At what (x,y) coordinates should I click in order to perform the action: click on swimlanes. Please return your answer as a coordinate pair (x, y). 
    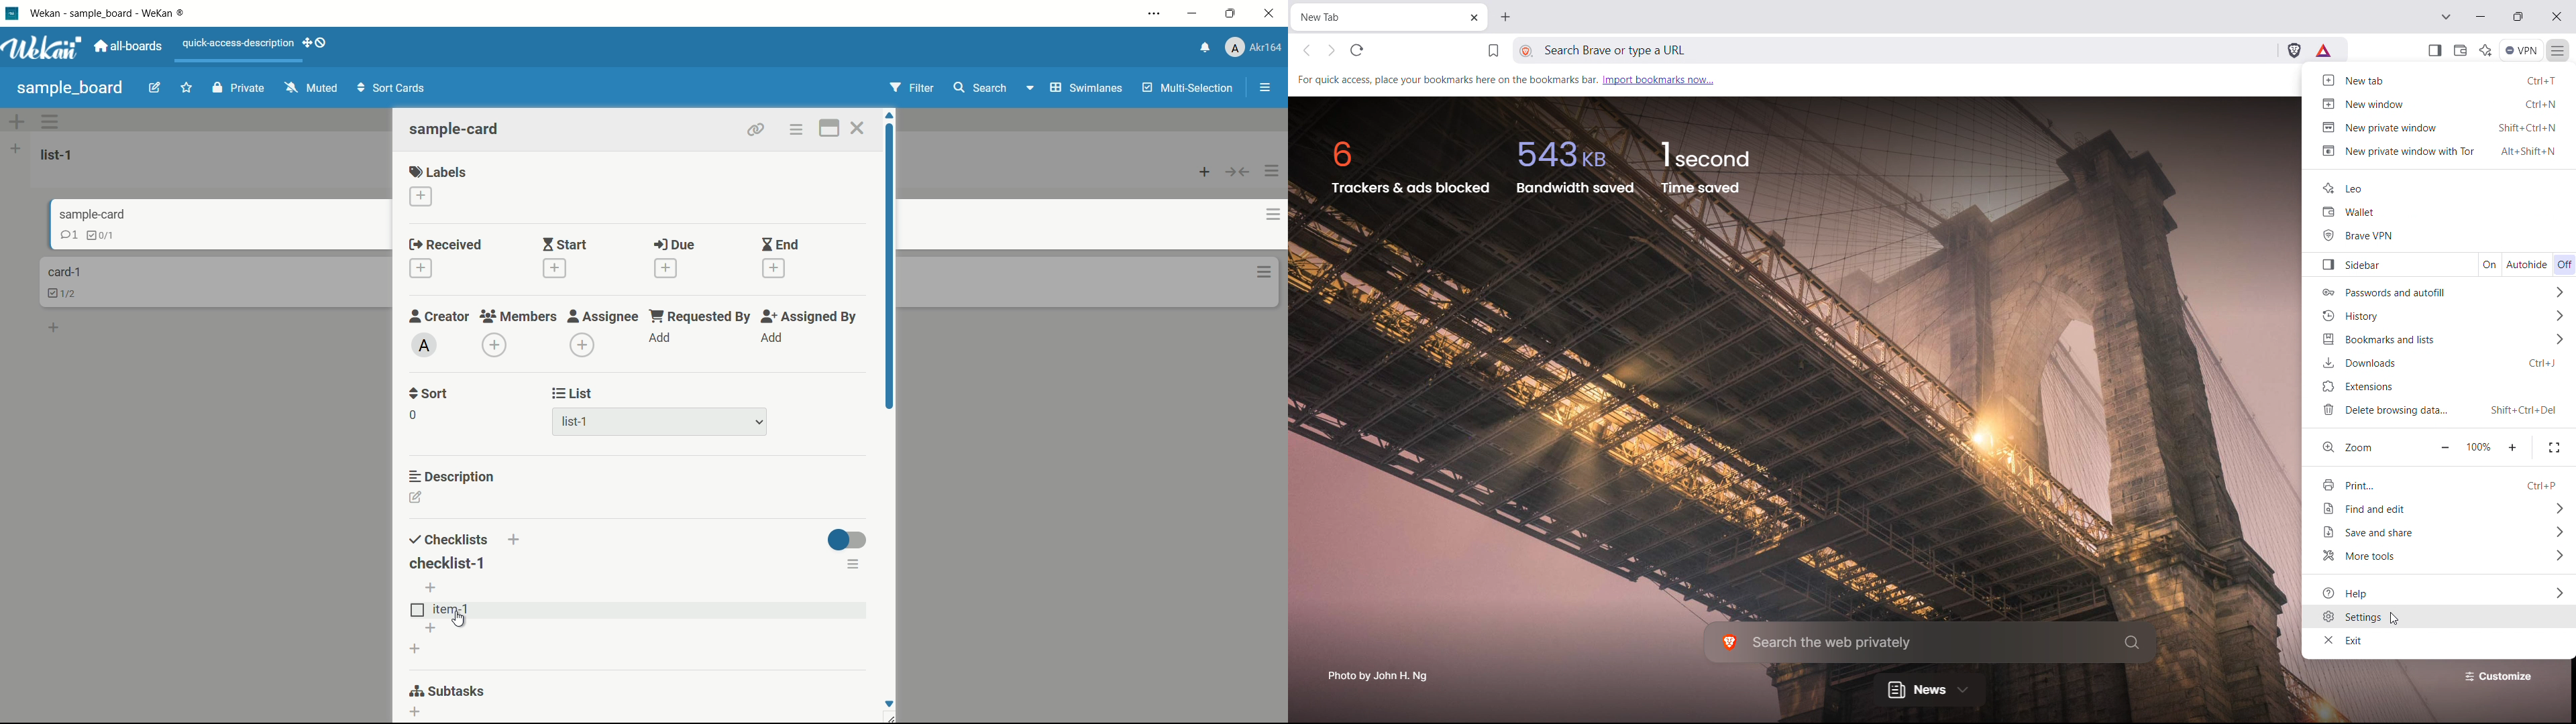
    Looking at the image, I should click on (1085, 89).